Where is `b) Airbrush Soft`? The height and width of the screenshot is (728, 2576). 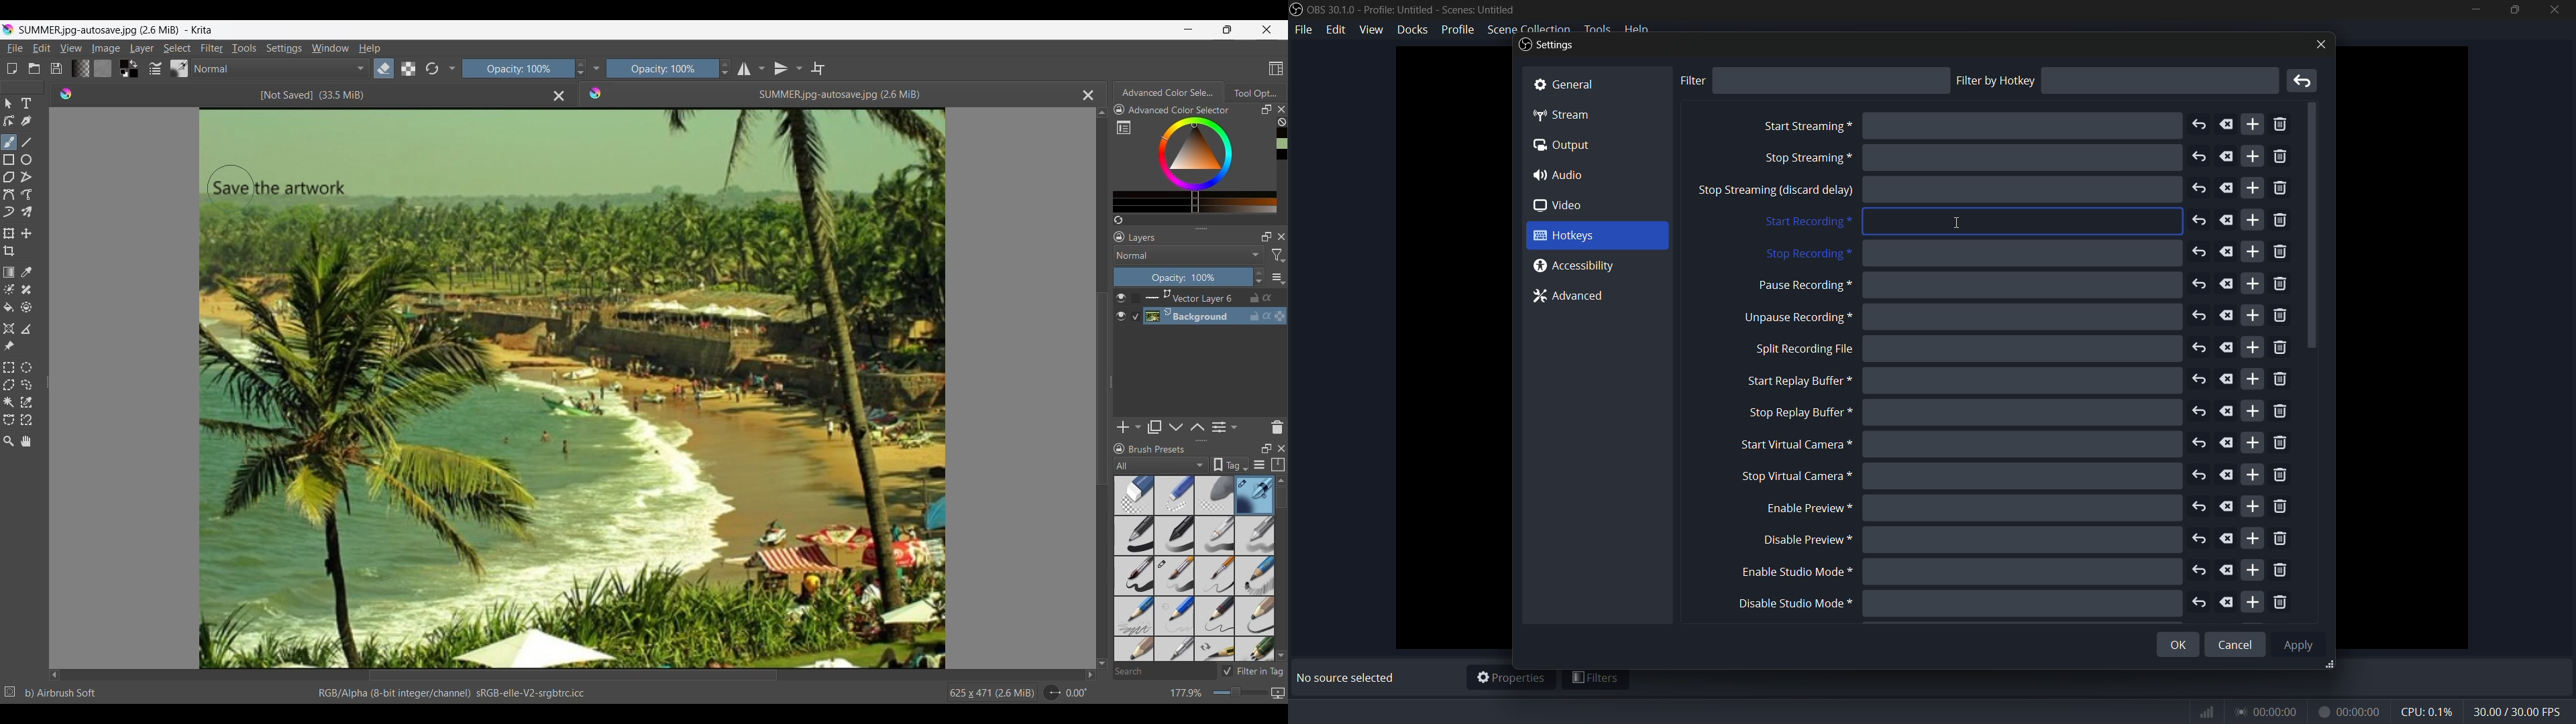
b) Airbrush Soft is located at coordinates (61, 693).